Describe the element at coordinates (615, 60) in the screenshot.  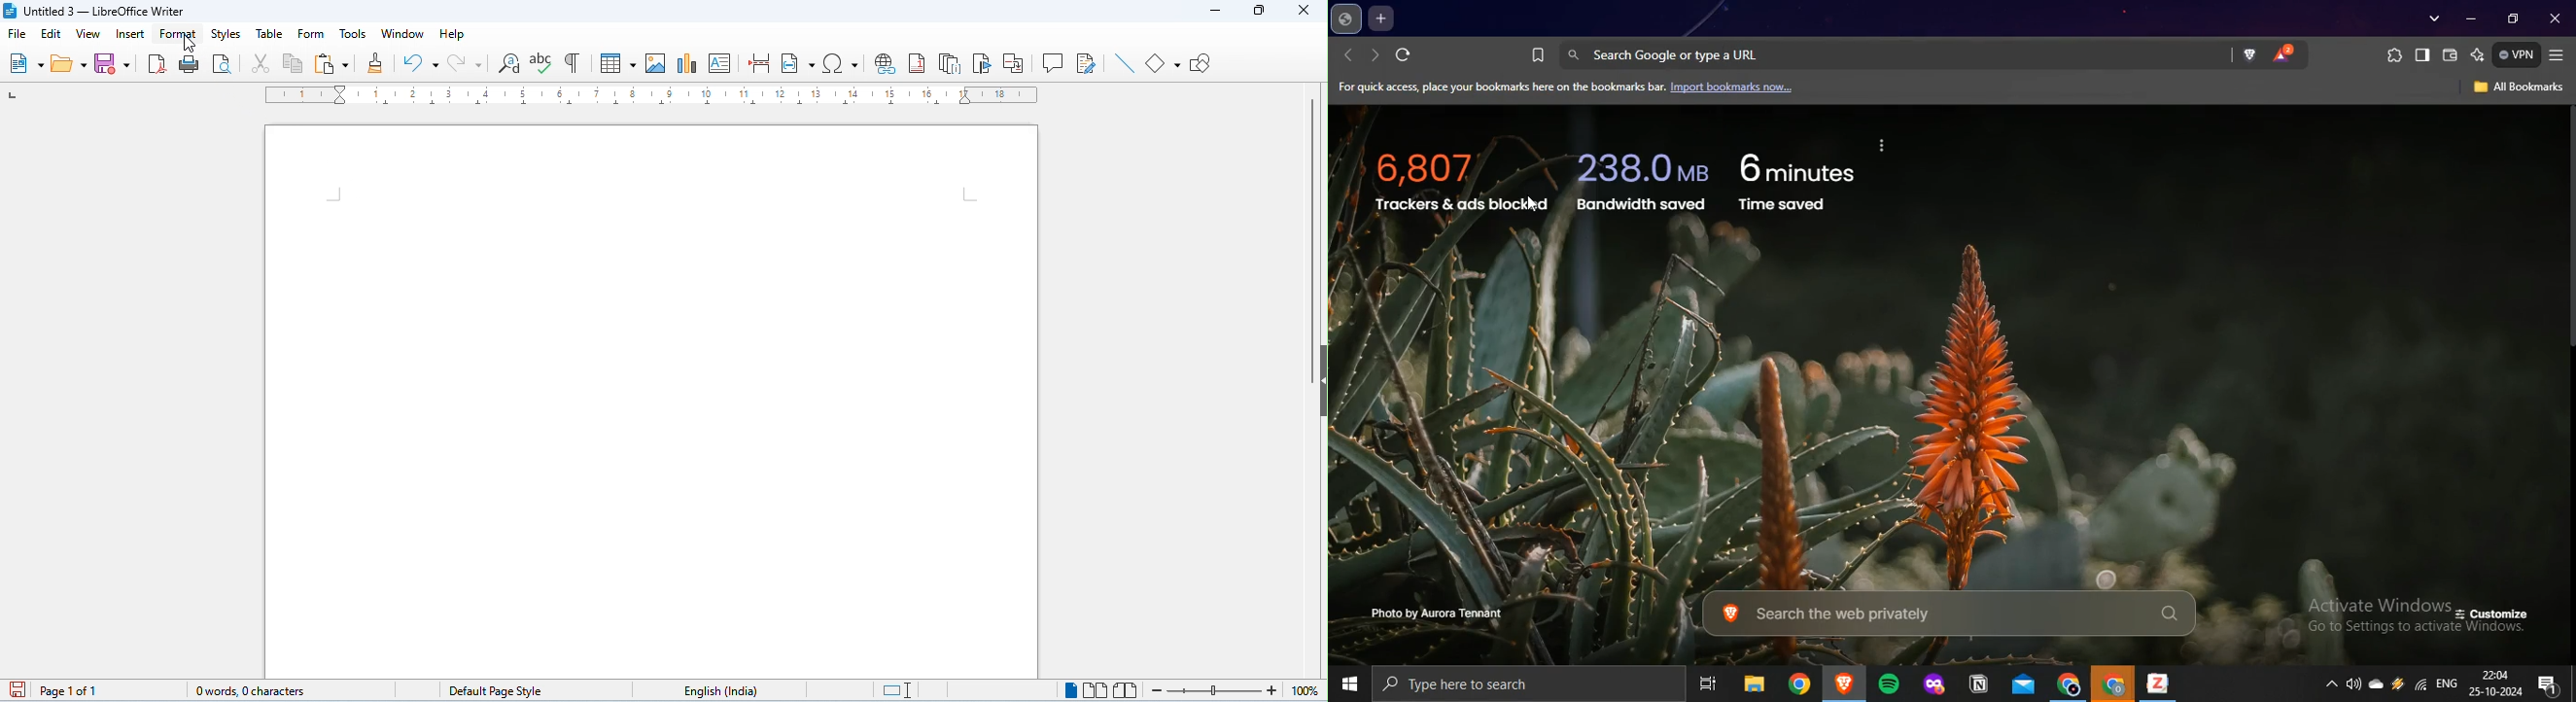
I see `table insert` at that location.